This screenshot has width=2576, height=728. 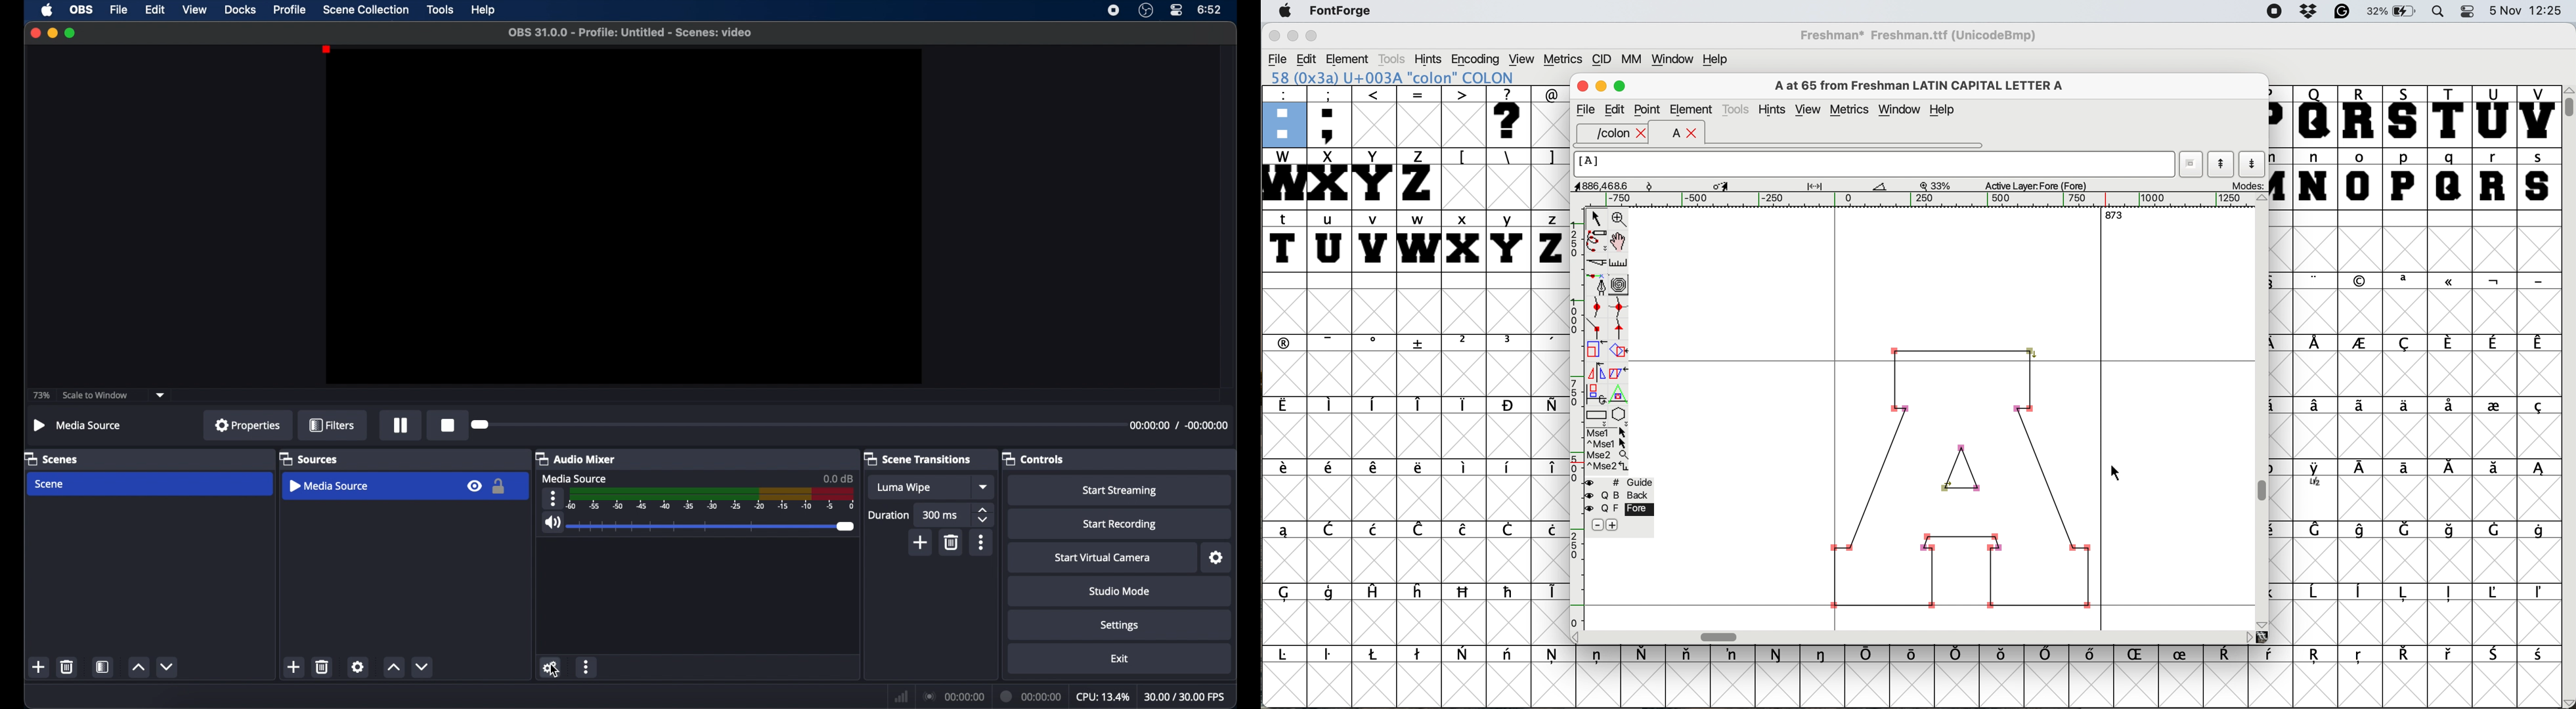 What do you see at coordinates (194, 10) in the screenshot?
I see `view` at bounding box center [194, 10].